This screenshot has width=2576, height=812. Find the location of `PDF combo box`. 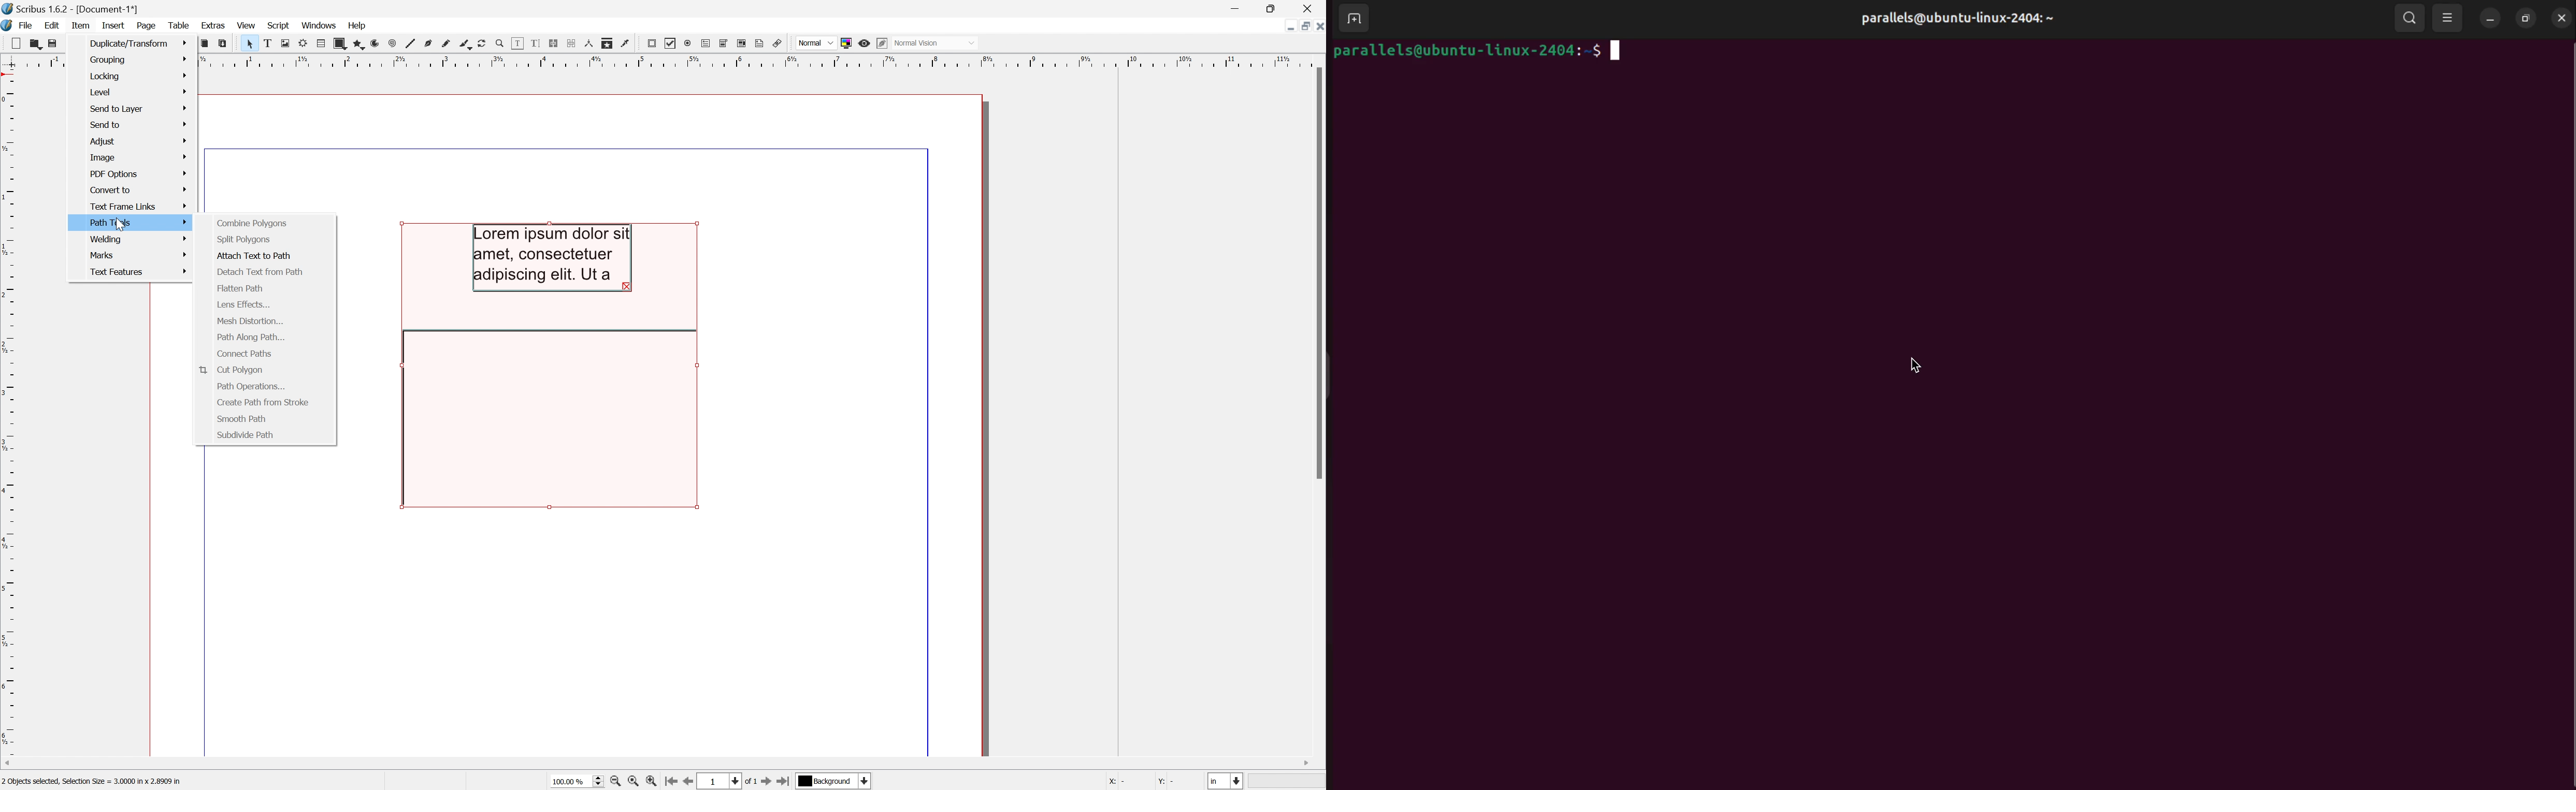

PDF combo box is located at coordinates (722, 42).